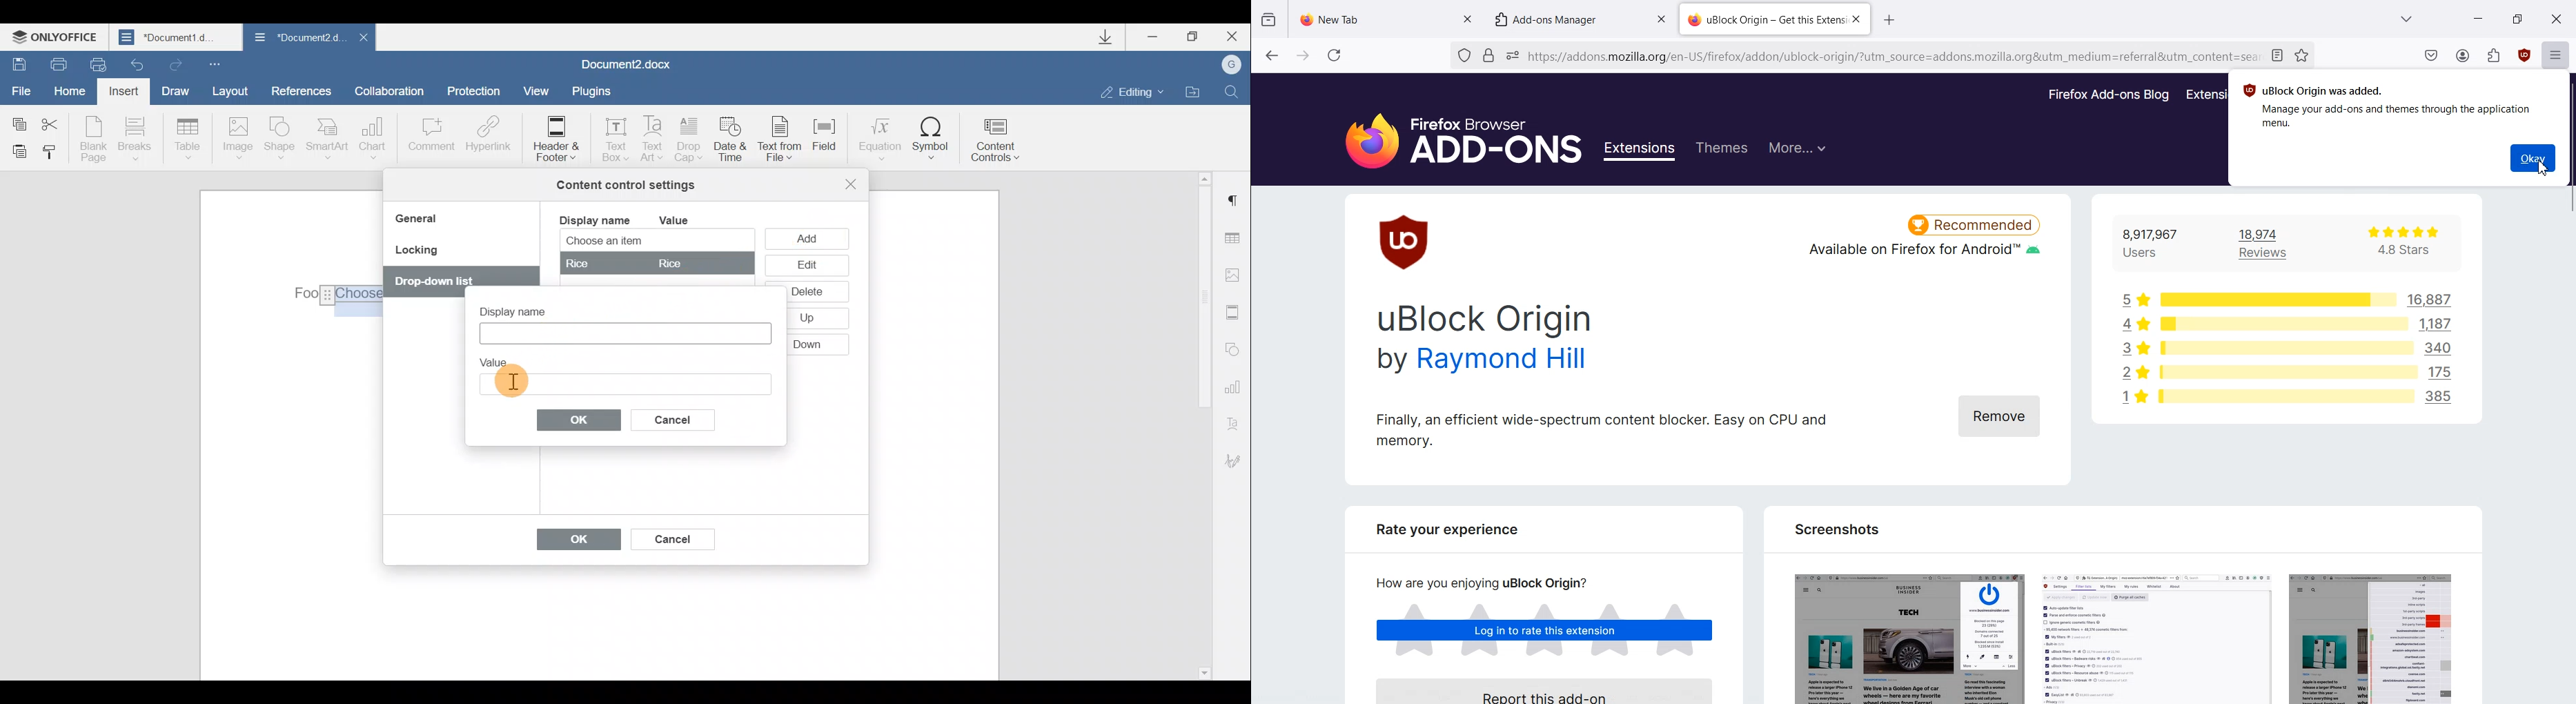 The width and height of the screenshot is (2576, 728). What do you see at coordinates (1923, 255) in the screenshot?
I see `Available on Firefox for Android™` at bounding box center [1923, 255].